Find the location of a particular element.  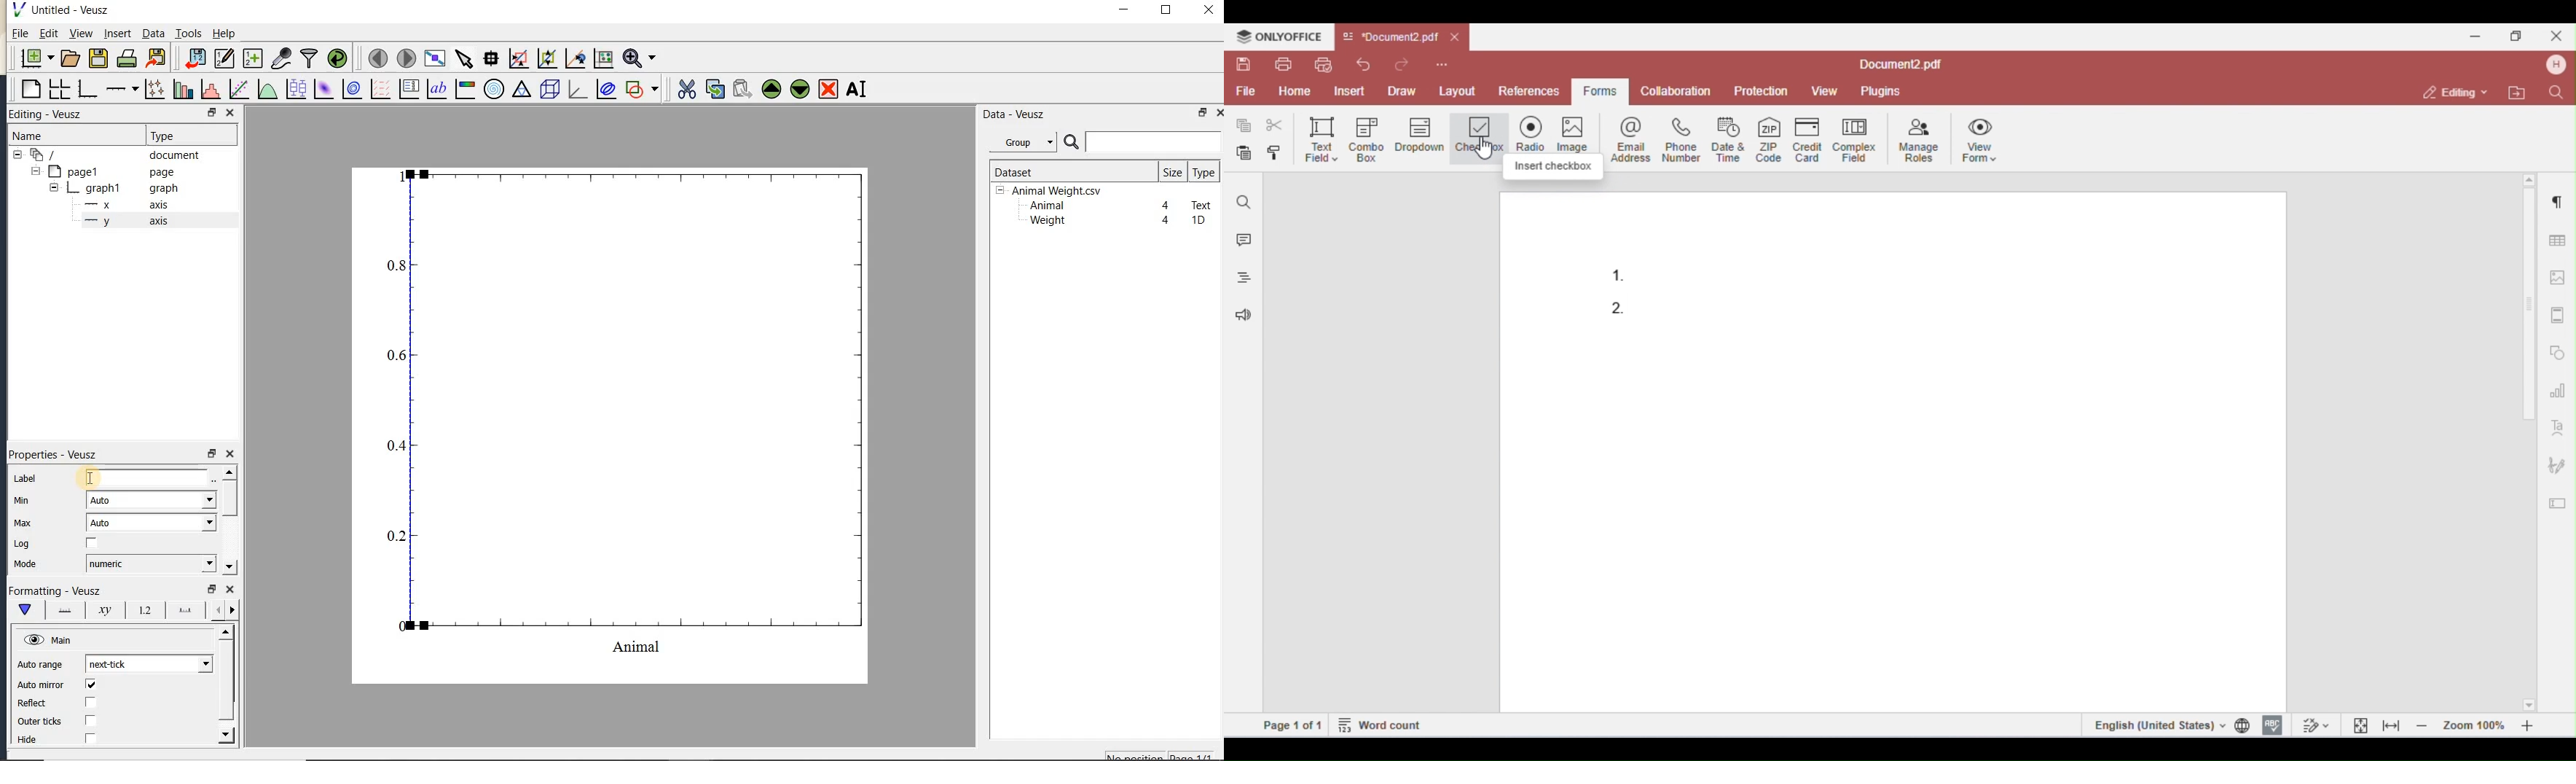

base graph is located at coordinates (86, 89).